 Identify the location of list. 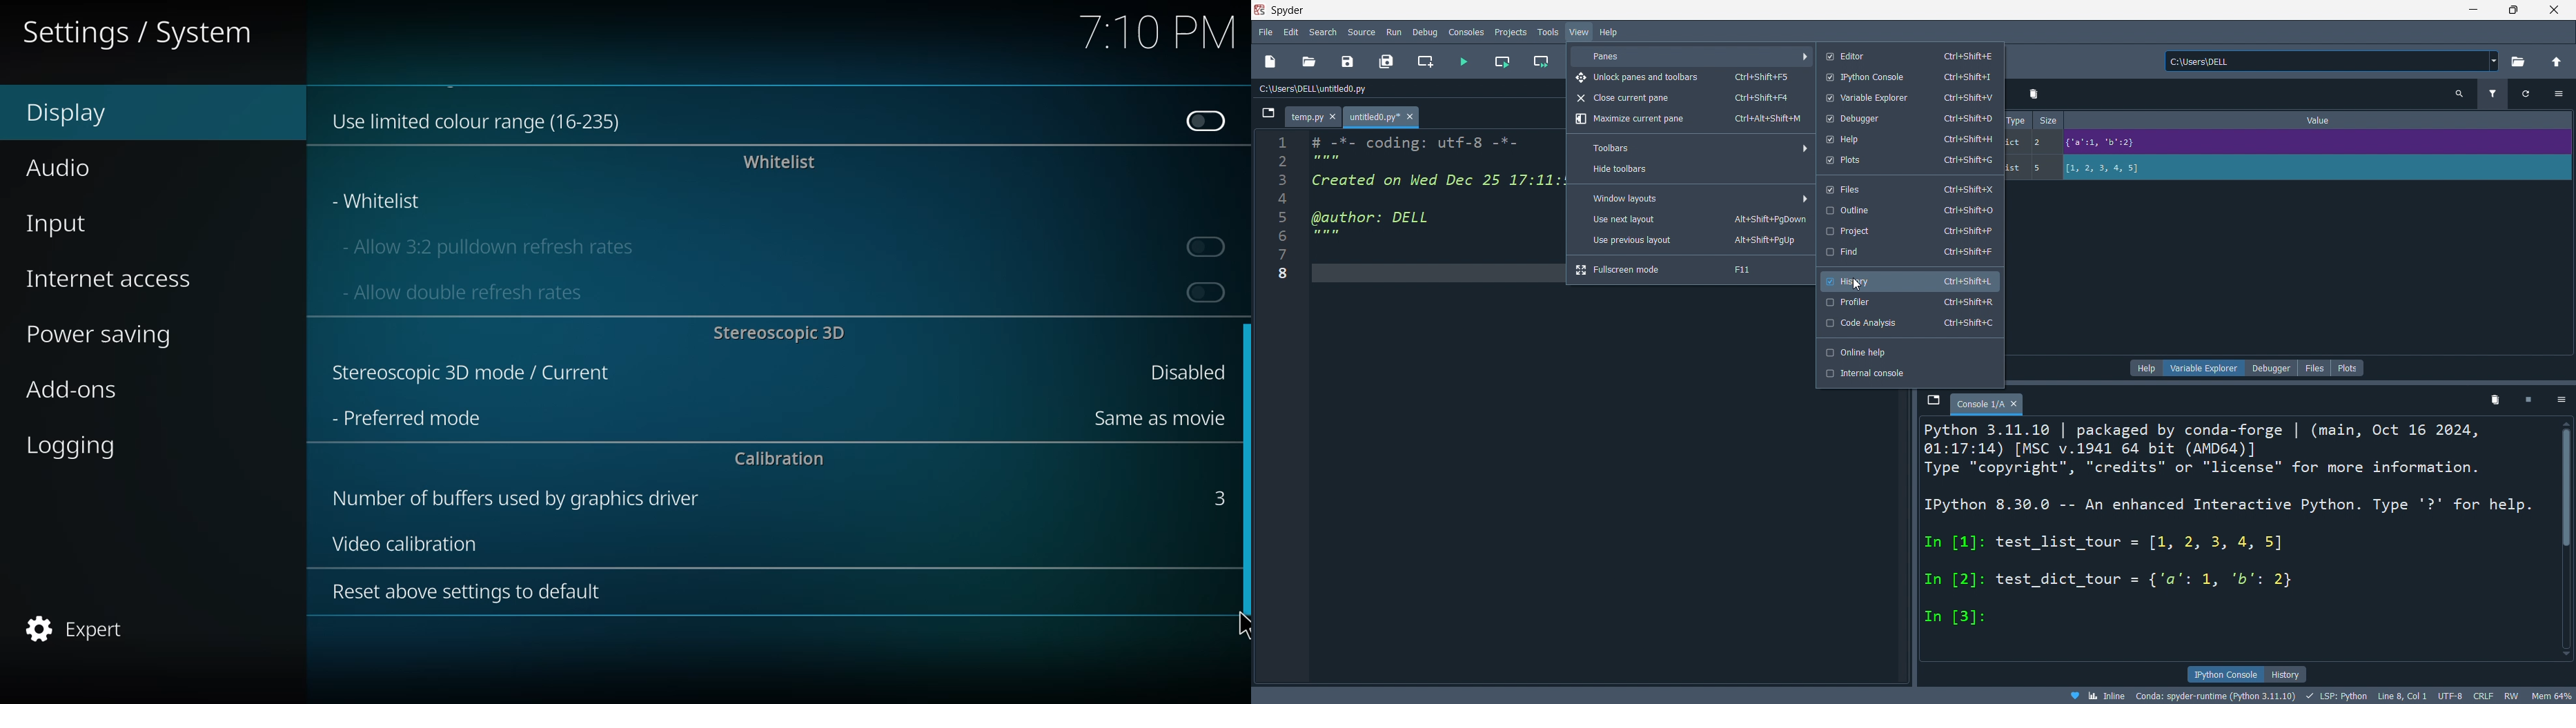
(2015, 168).